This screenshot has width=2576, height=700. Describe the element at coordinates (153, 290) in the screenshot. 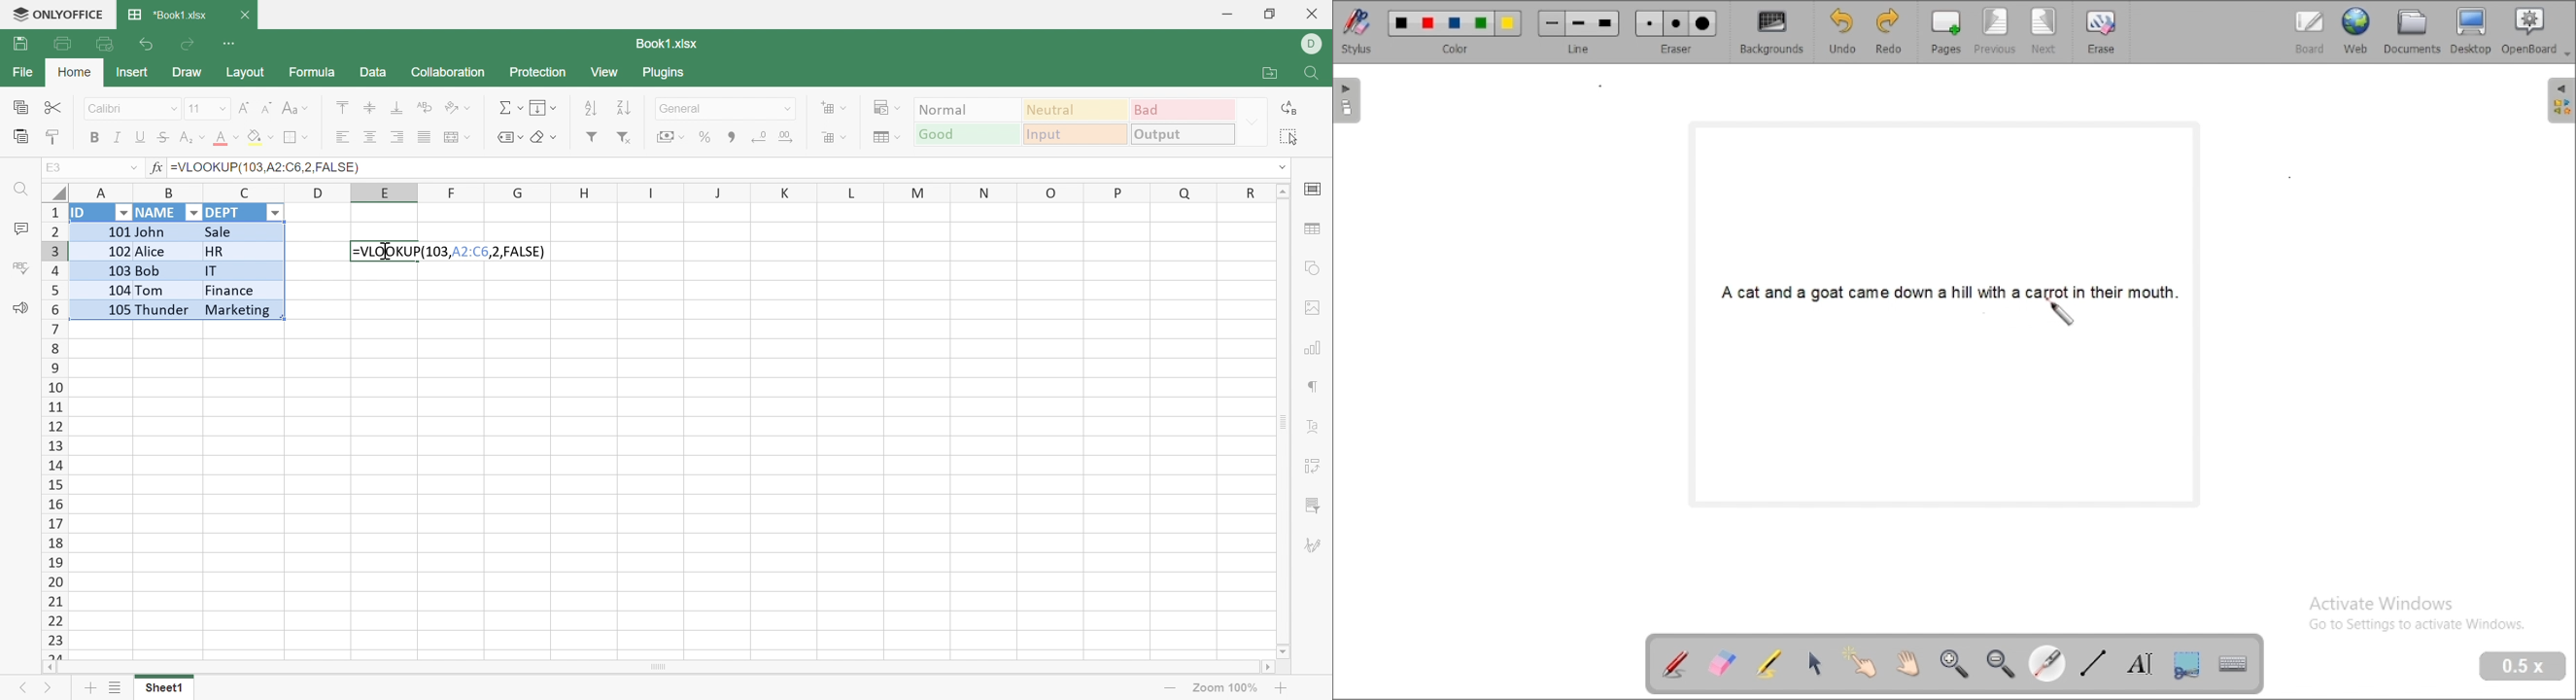

I see `Tom` at that location.